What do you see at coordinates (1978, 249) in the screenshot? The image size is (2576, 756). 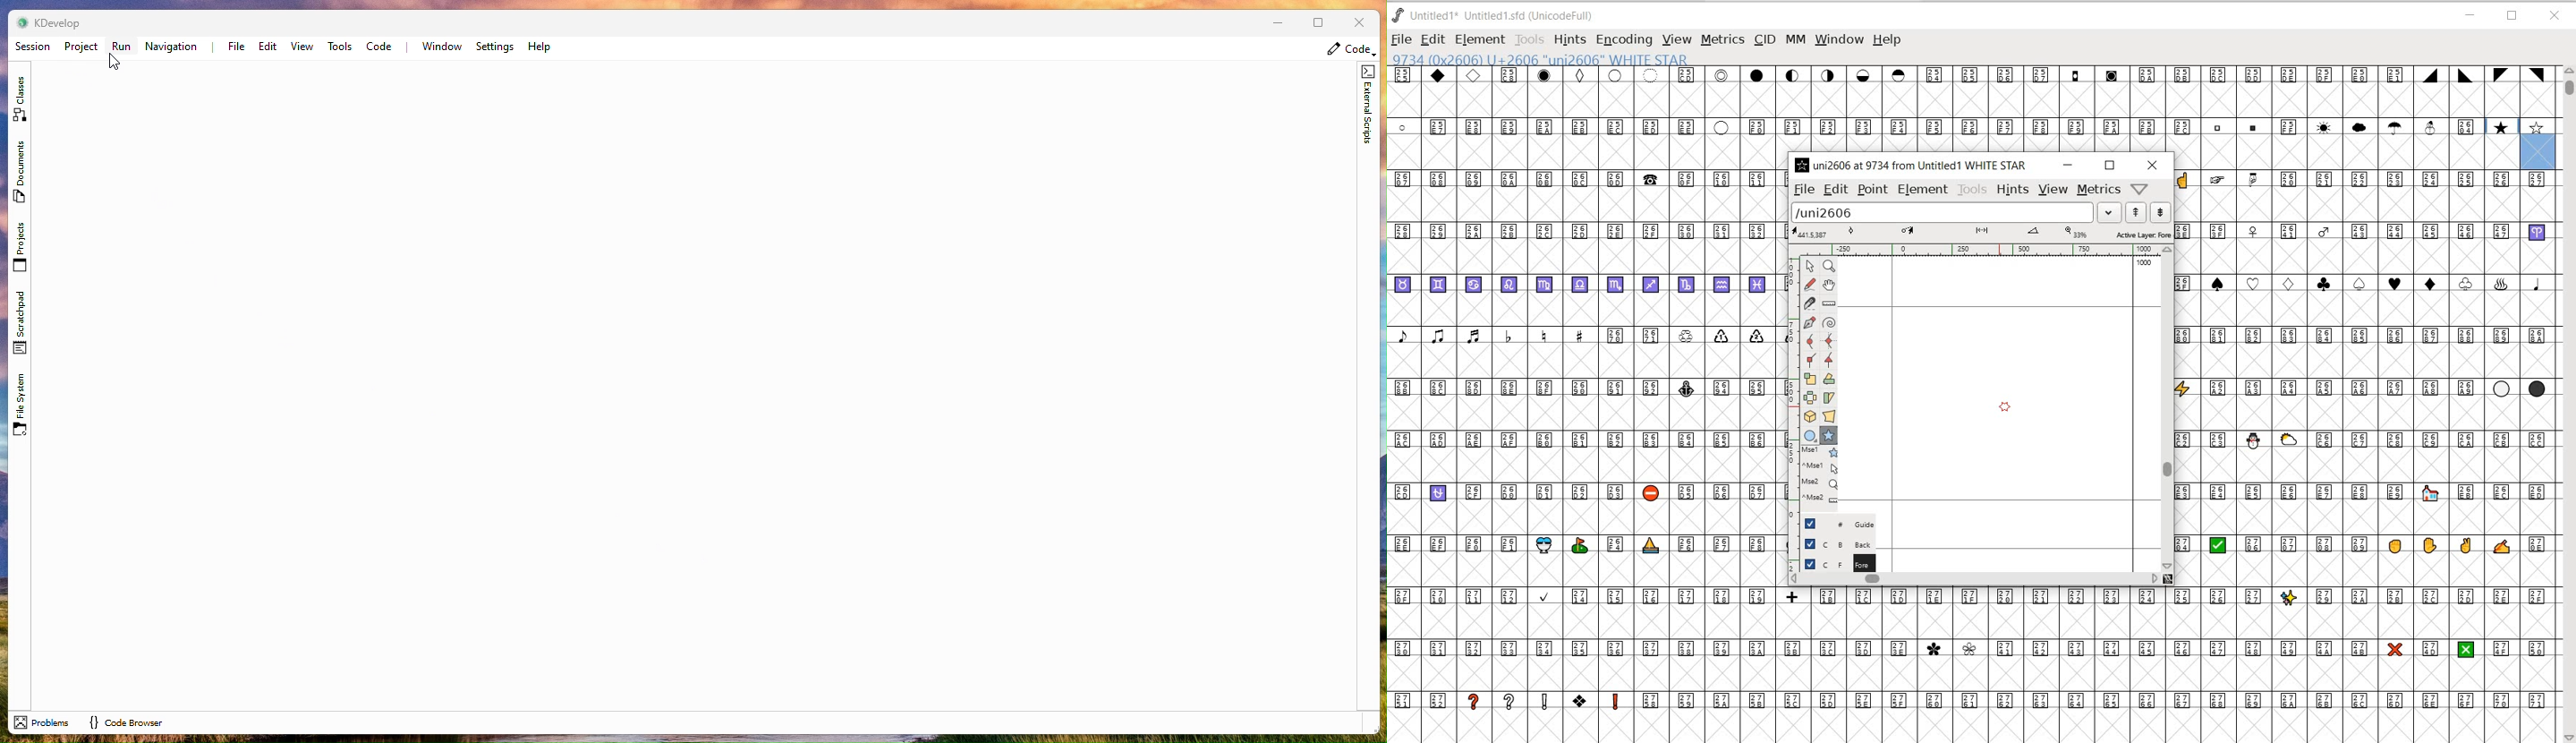 I see `RULER` at bounding box center [1978, 249].